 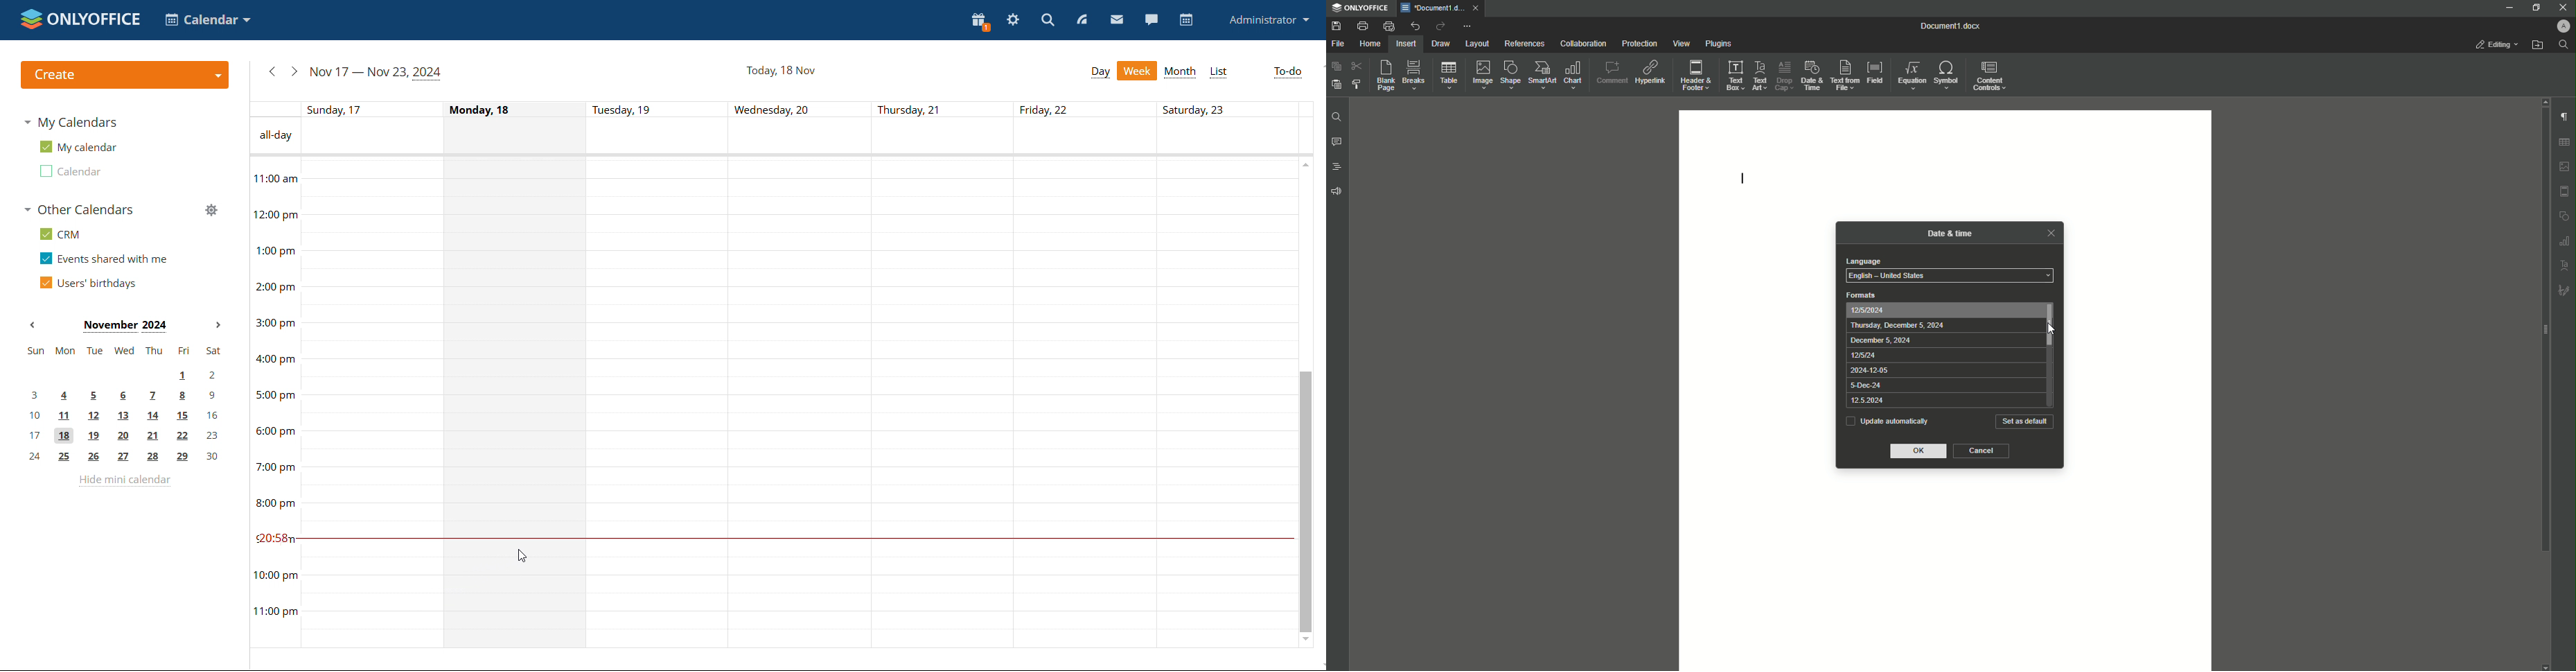 What do you see at coordinates (1306, 164) in the screenshot?
I see `scroll up` at bounding box center [1306, 164].